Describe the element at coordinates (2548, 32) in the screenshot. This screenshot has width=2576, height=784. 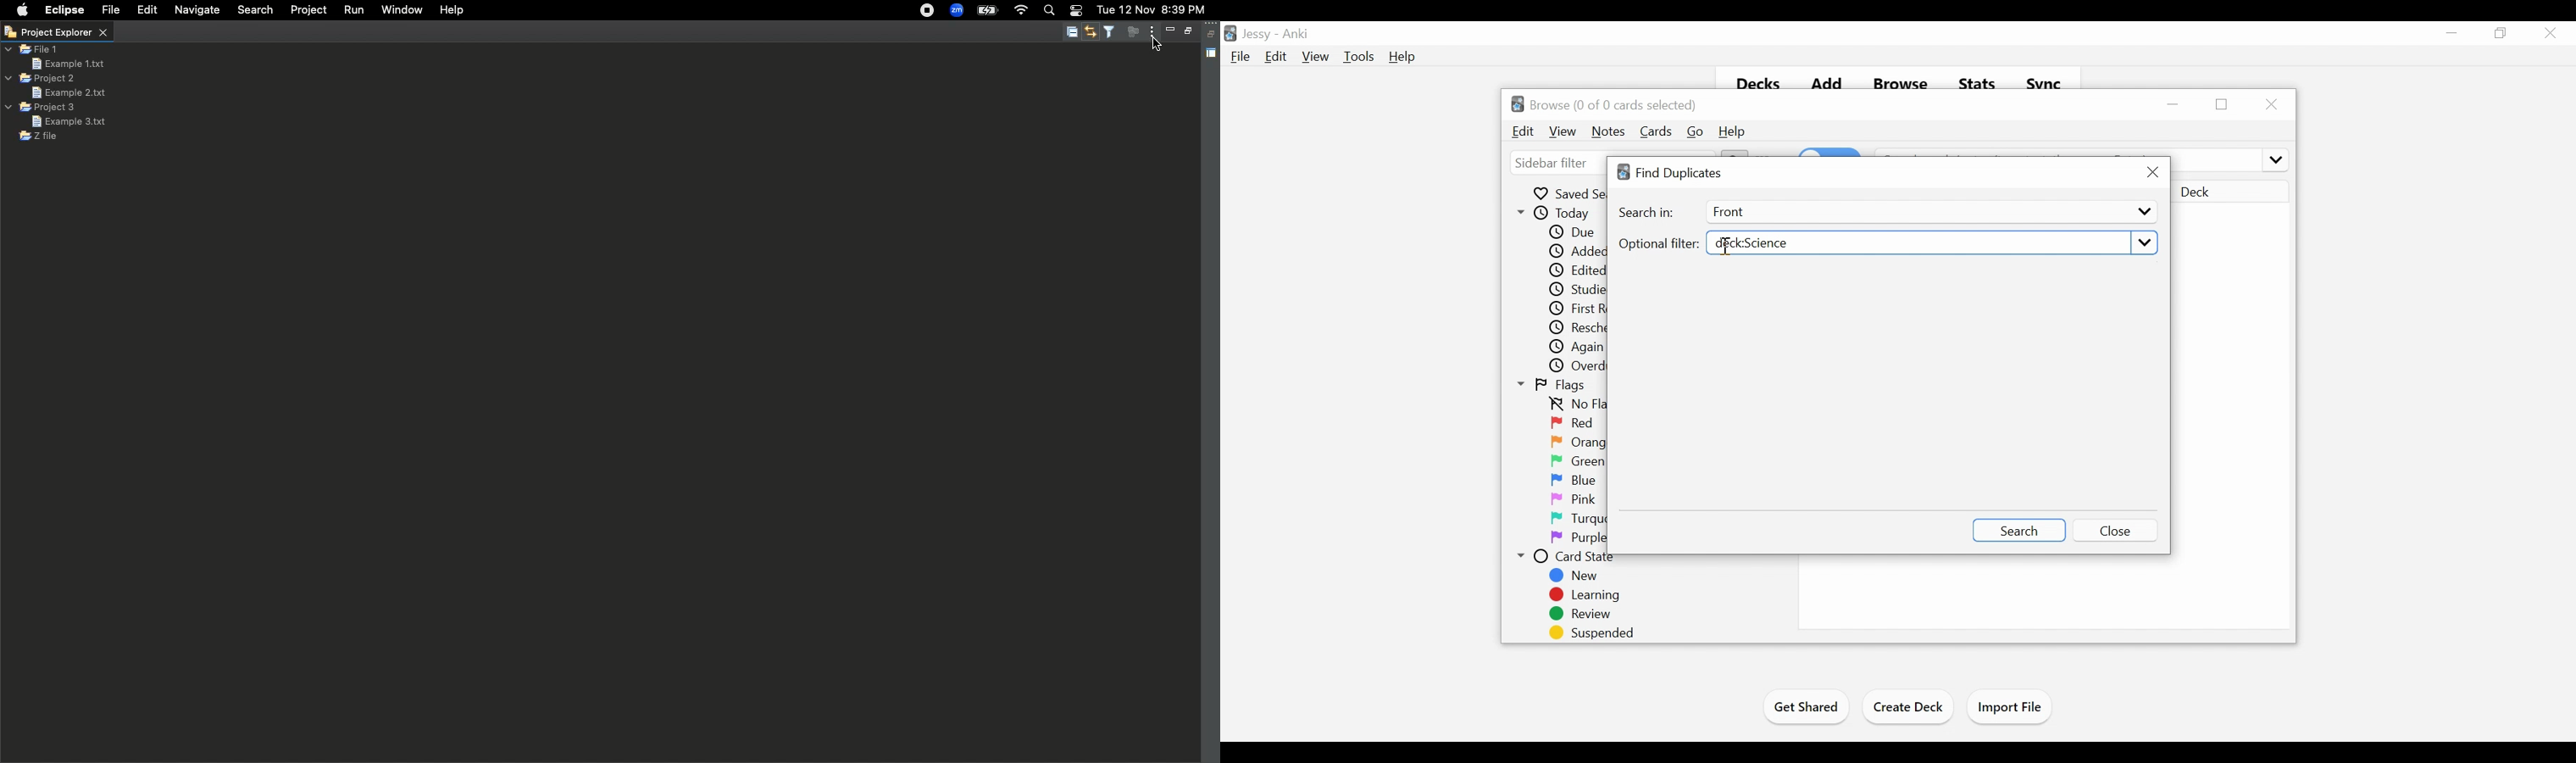
I see `Close` at that location.